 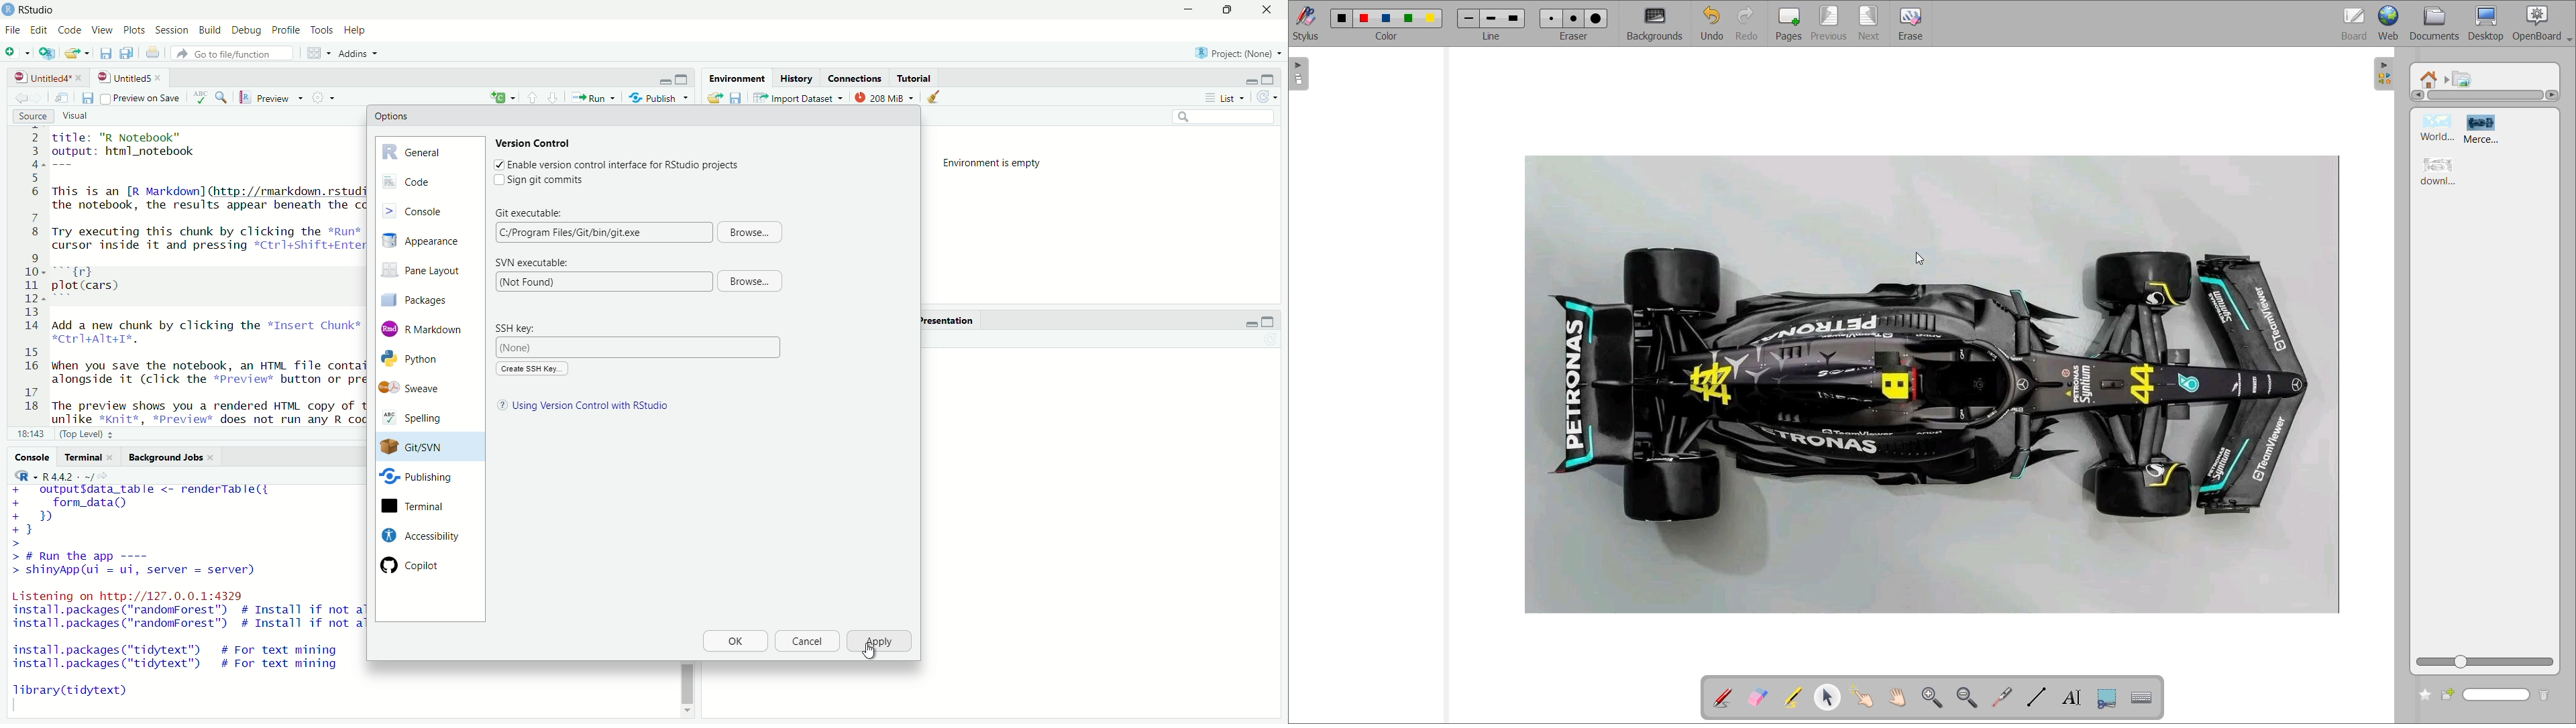 What do you see at coordinates (530, 211) in the screenshot?
I see `Git executable:` at bounding box center [530, 211].